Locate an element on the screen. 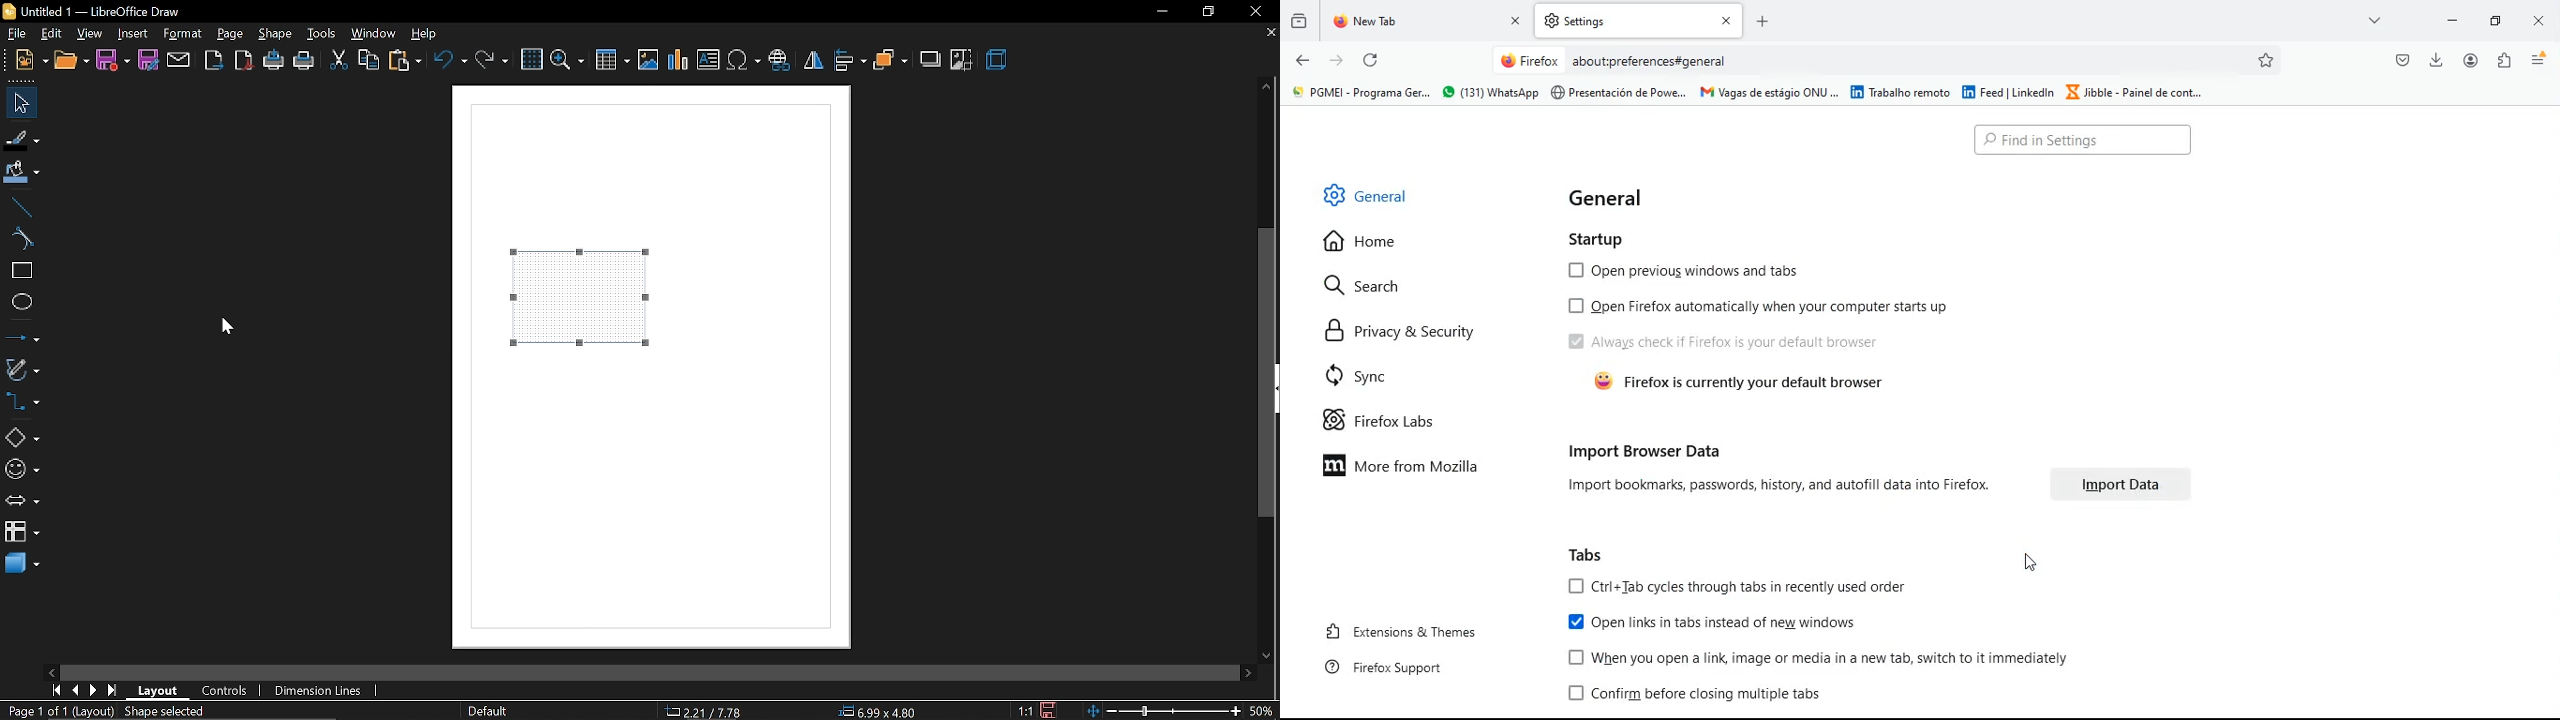  feed | Linkedin is located at coordinates (2009, 91).